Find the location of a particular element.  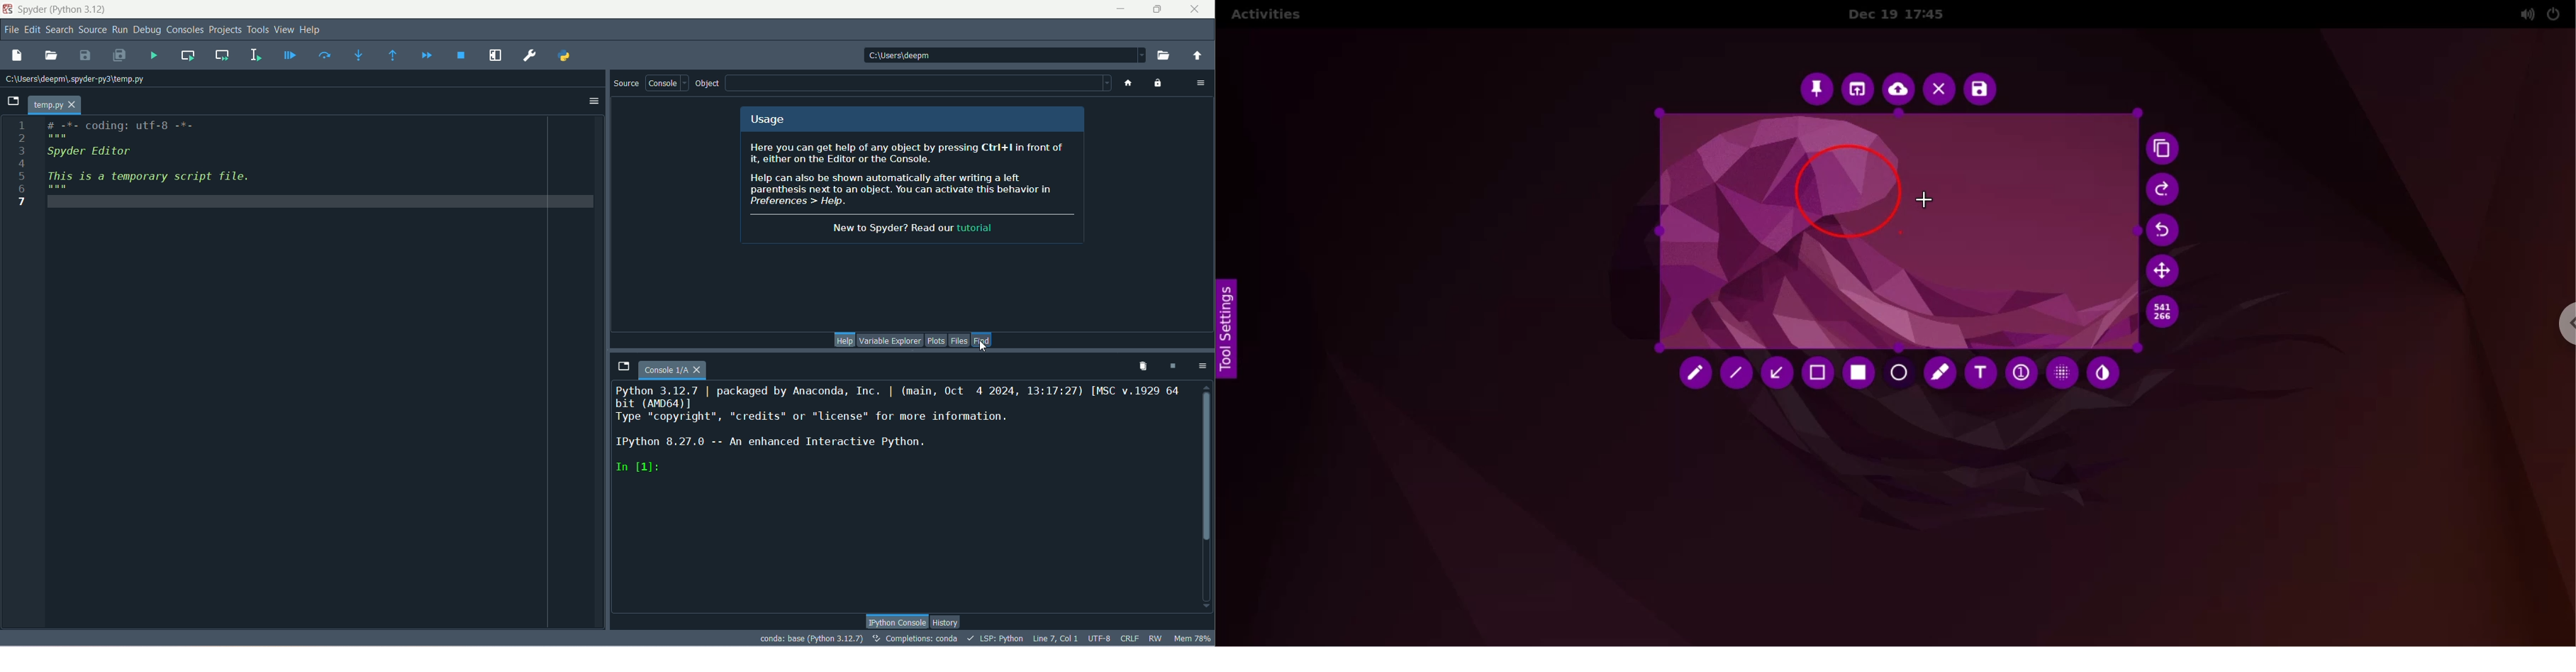

projects is located at coordinates (225, 31).